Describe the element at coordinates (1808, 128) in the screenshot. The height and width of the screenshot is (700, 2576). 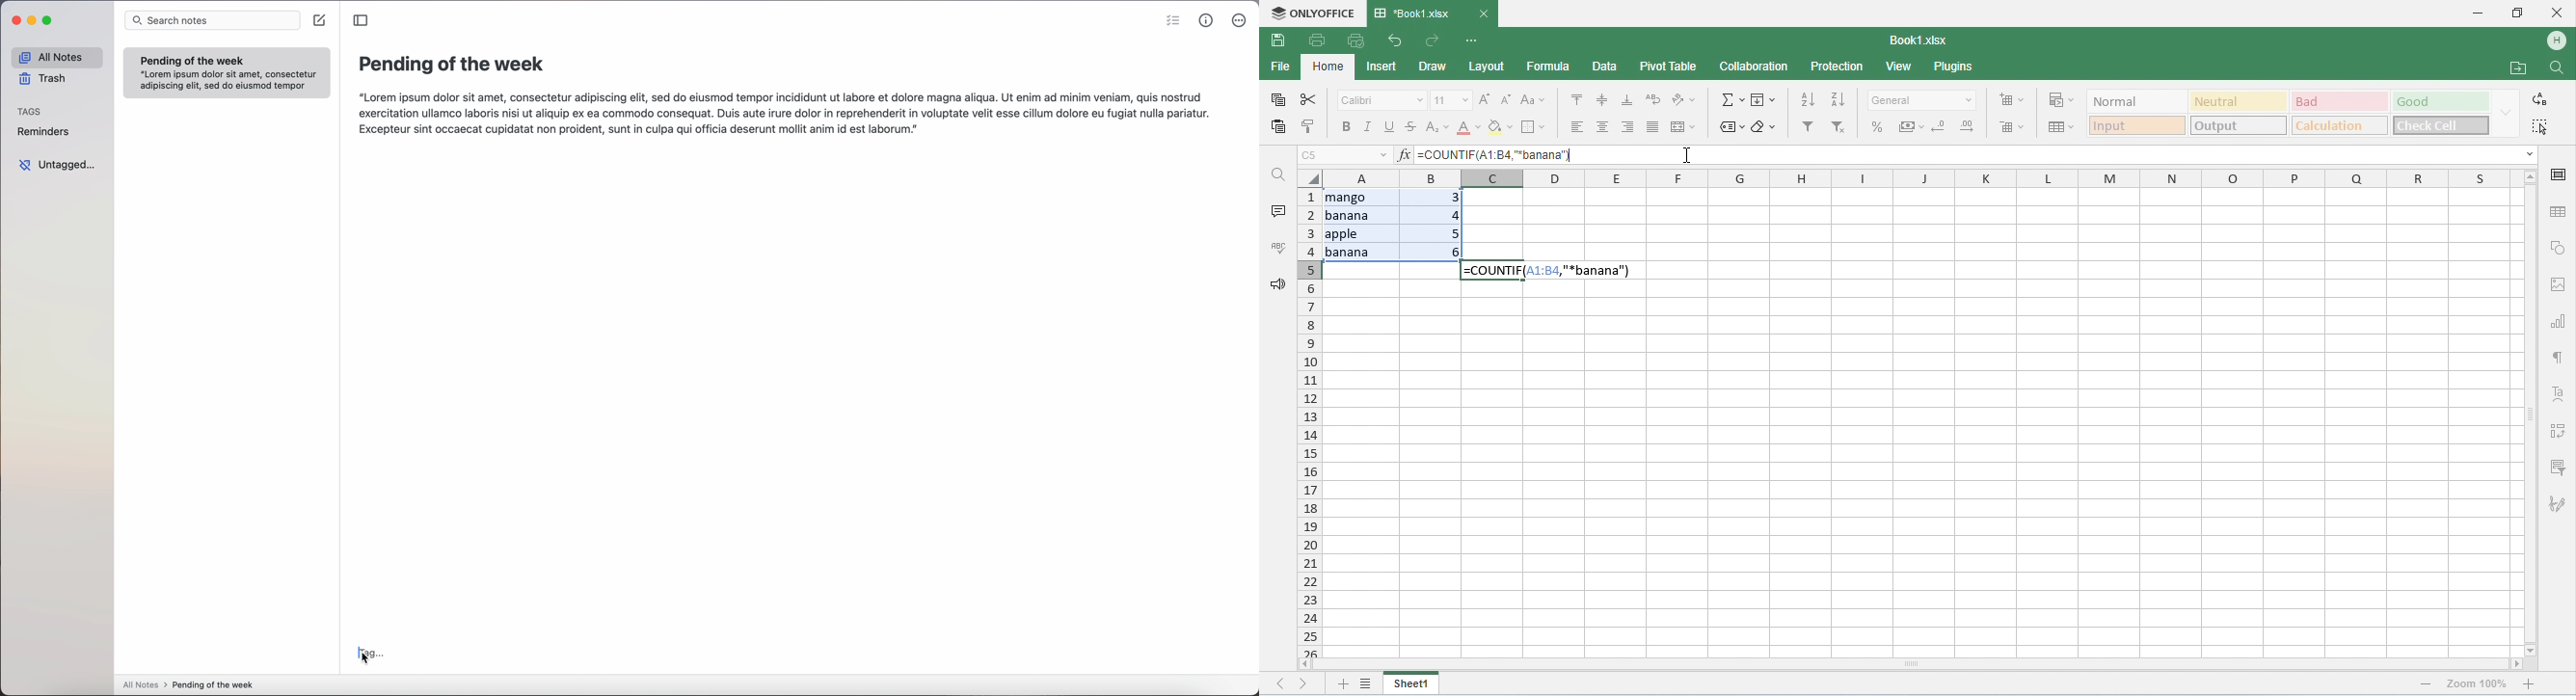
I see `filter` at that location.